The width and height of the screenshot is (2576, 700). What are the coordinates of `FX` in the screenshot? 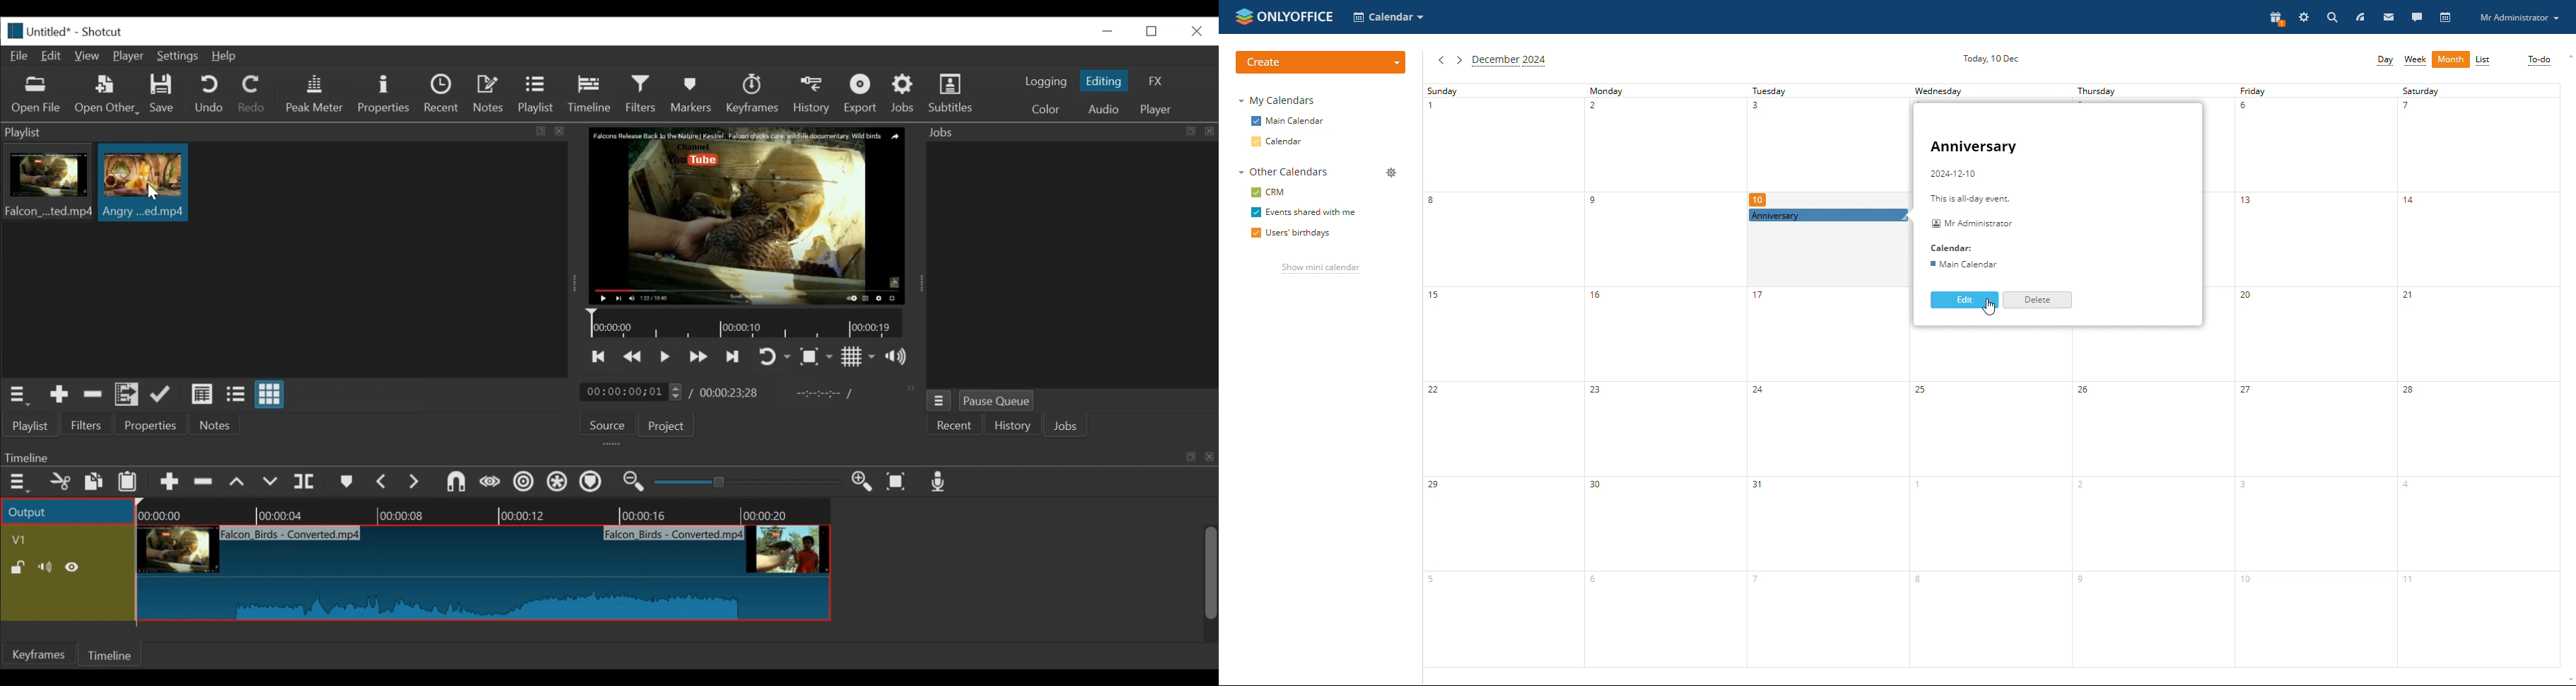 It's located at (1156, 81).